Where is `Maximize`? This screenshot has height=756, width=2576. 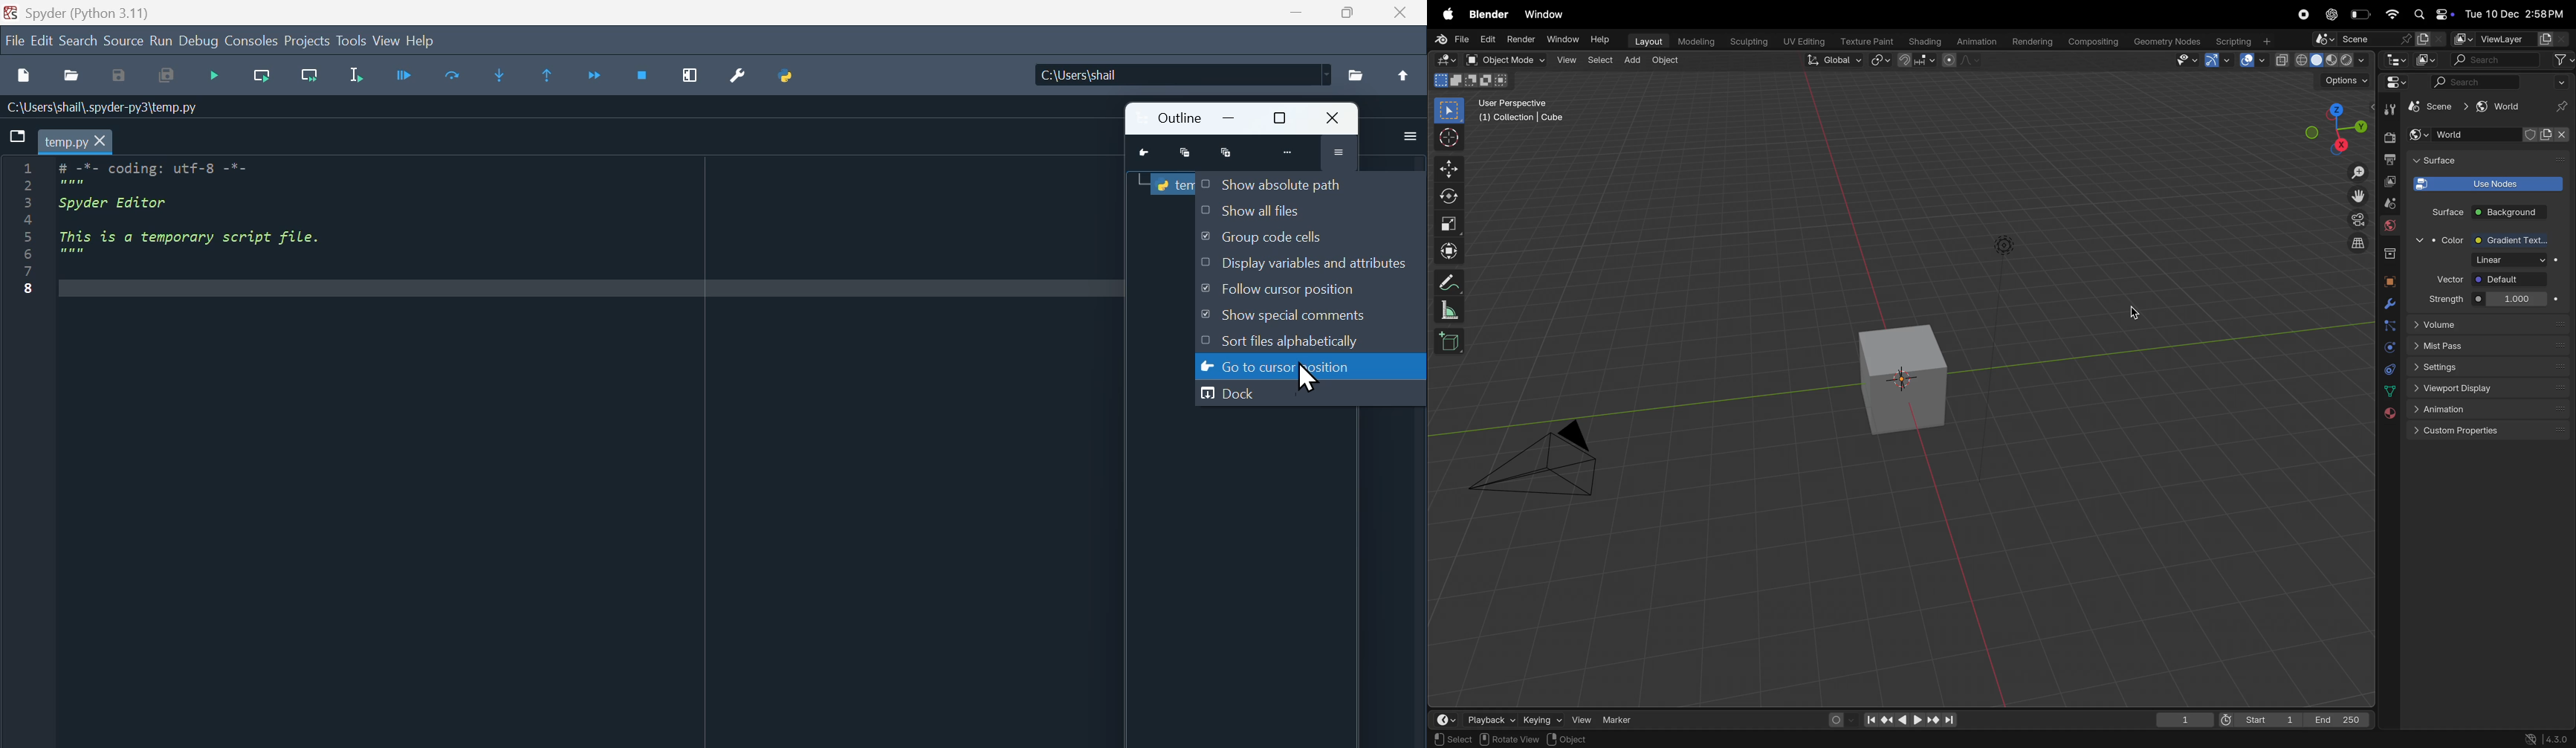 Maximize is located at coordinates (1283, 117).